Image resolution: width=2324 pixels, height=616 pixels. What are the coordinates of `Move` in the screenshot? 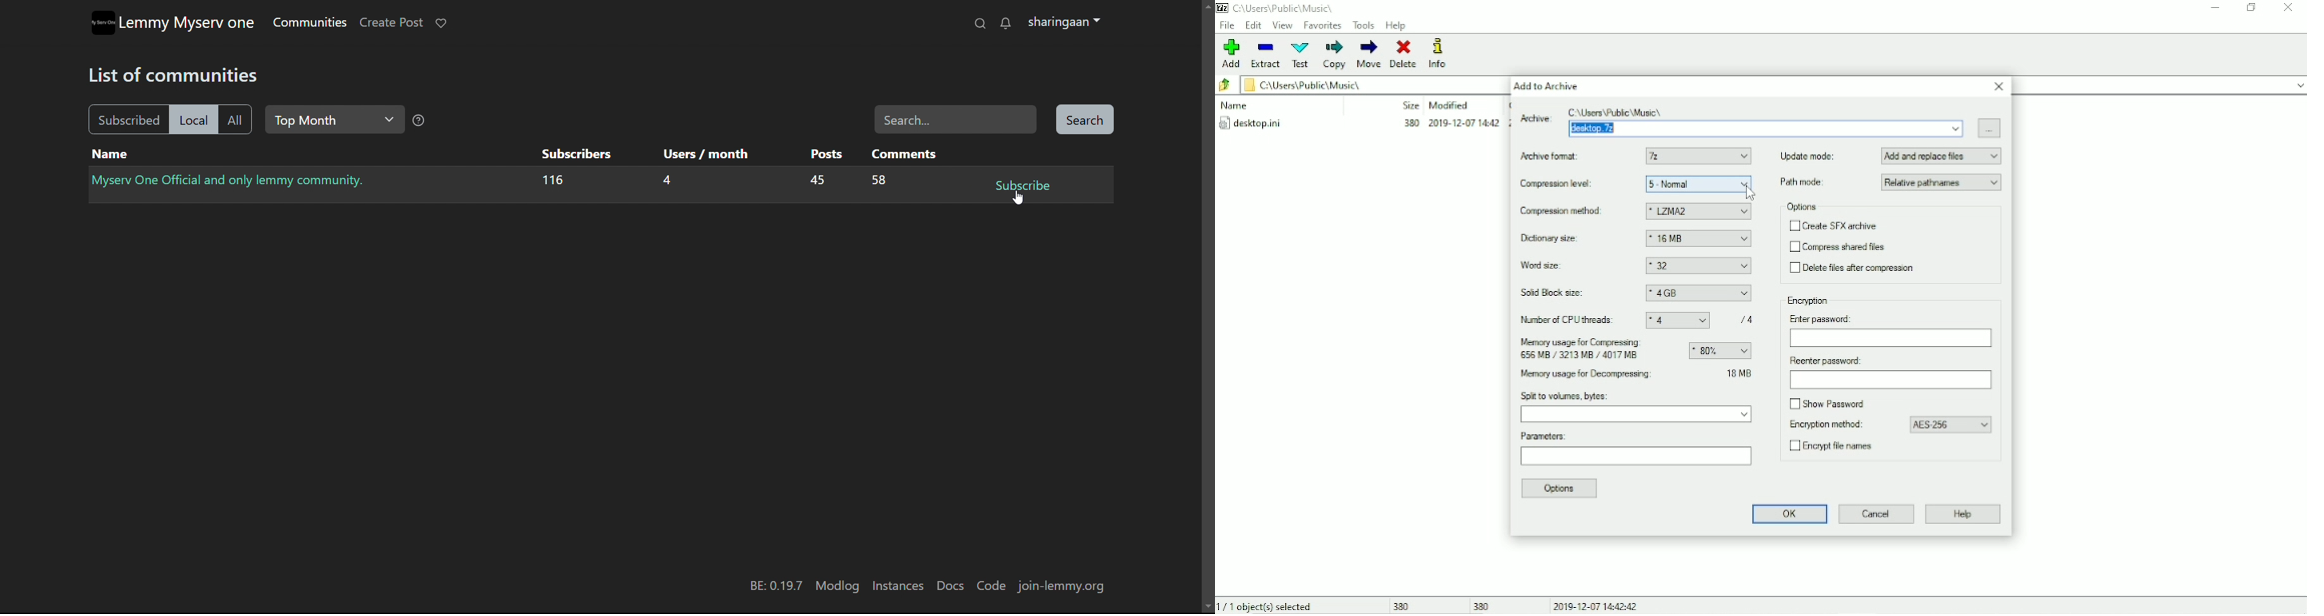 It's located at (1369, 54).